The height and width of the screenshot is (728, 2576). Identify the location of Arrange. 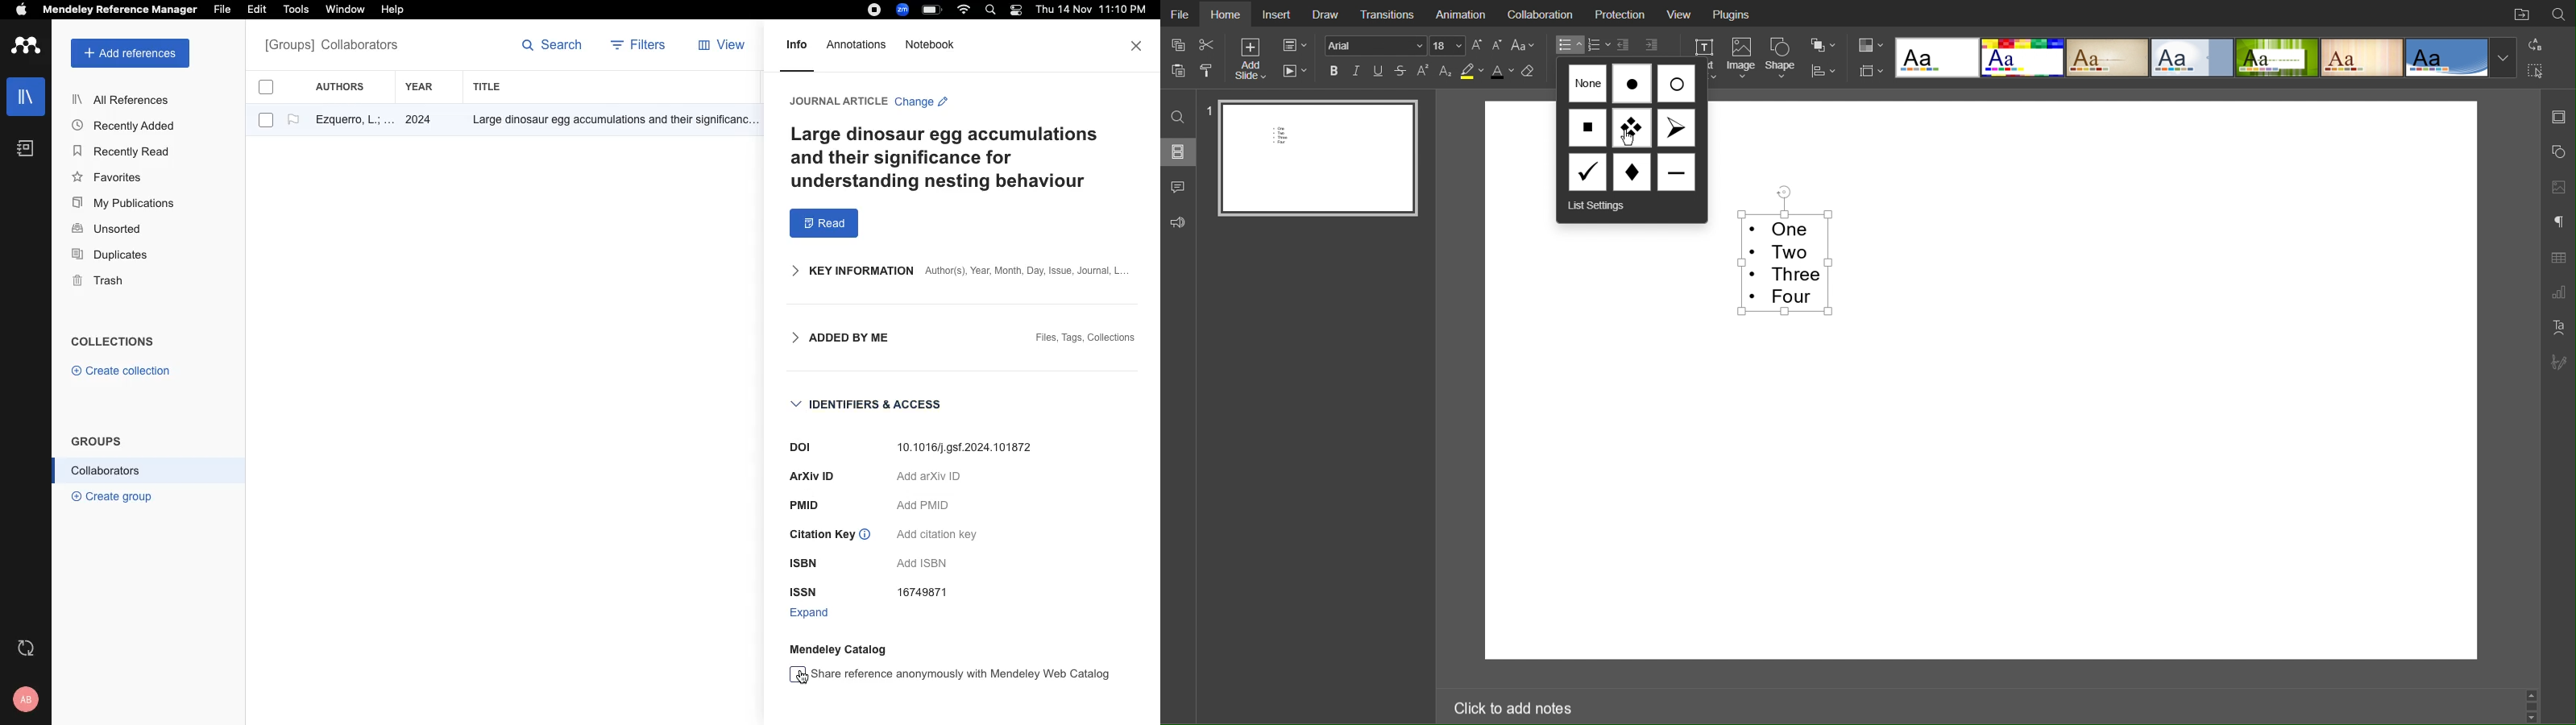
(1823, 46).